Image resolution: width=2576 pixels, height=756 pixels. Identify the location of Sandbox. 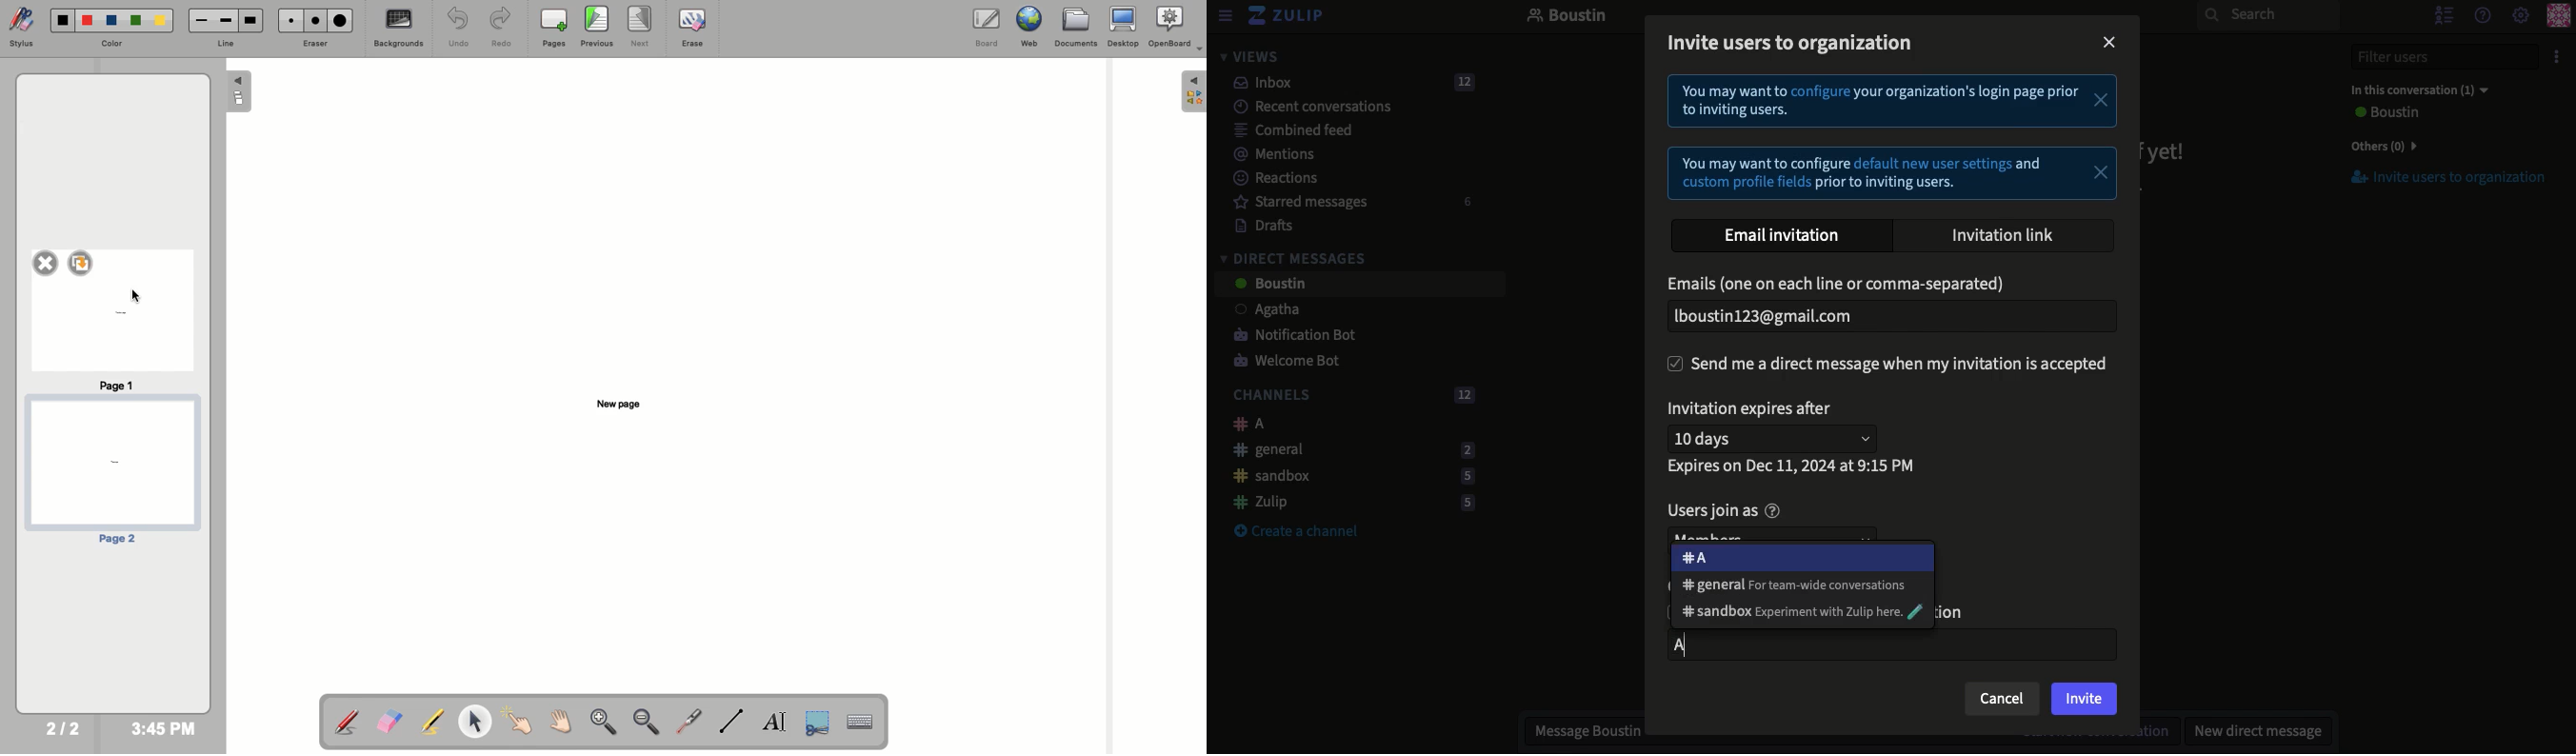
(1347, 477).